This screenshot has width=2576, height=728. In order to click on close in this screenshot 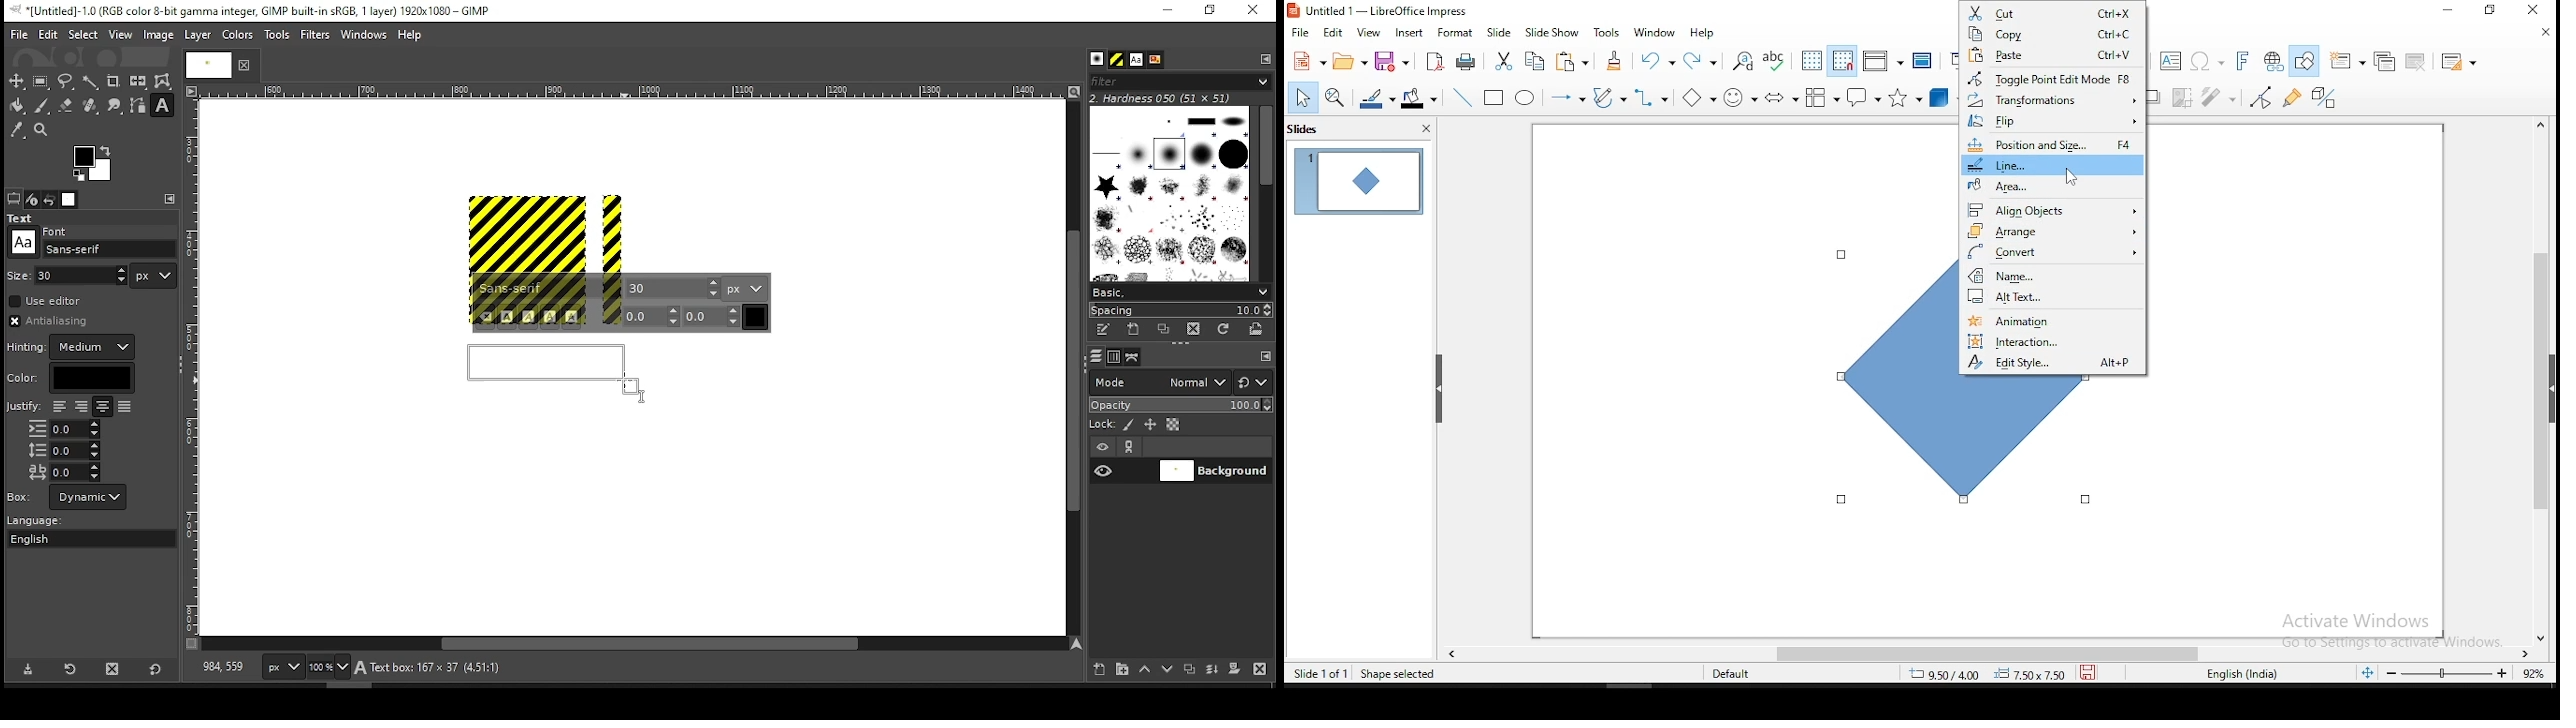, I will do `click(2546, 32)`.